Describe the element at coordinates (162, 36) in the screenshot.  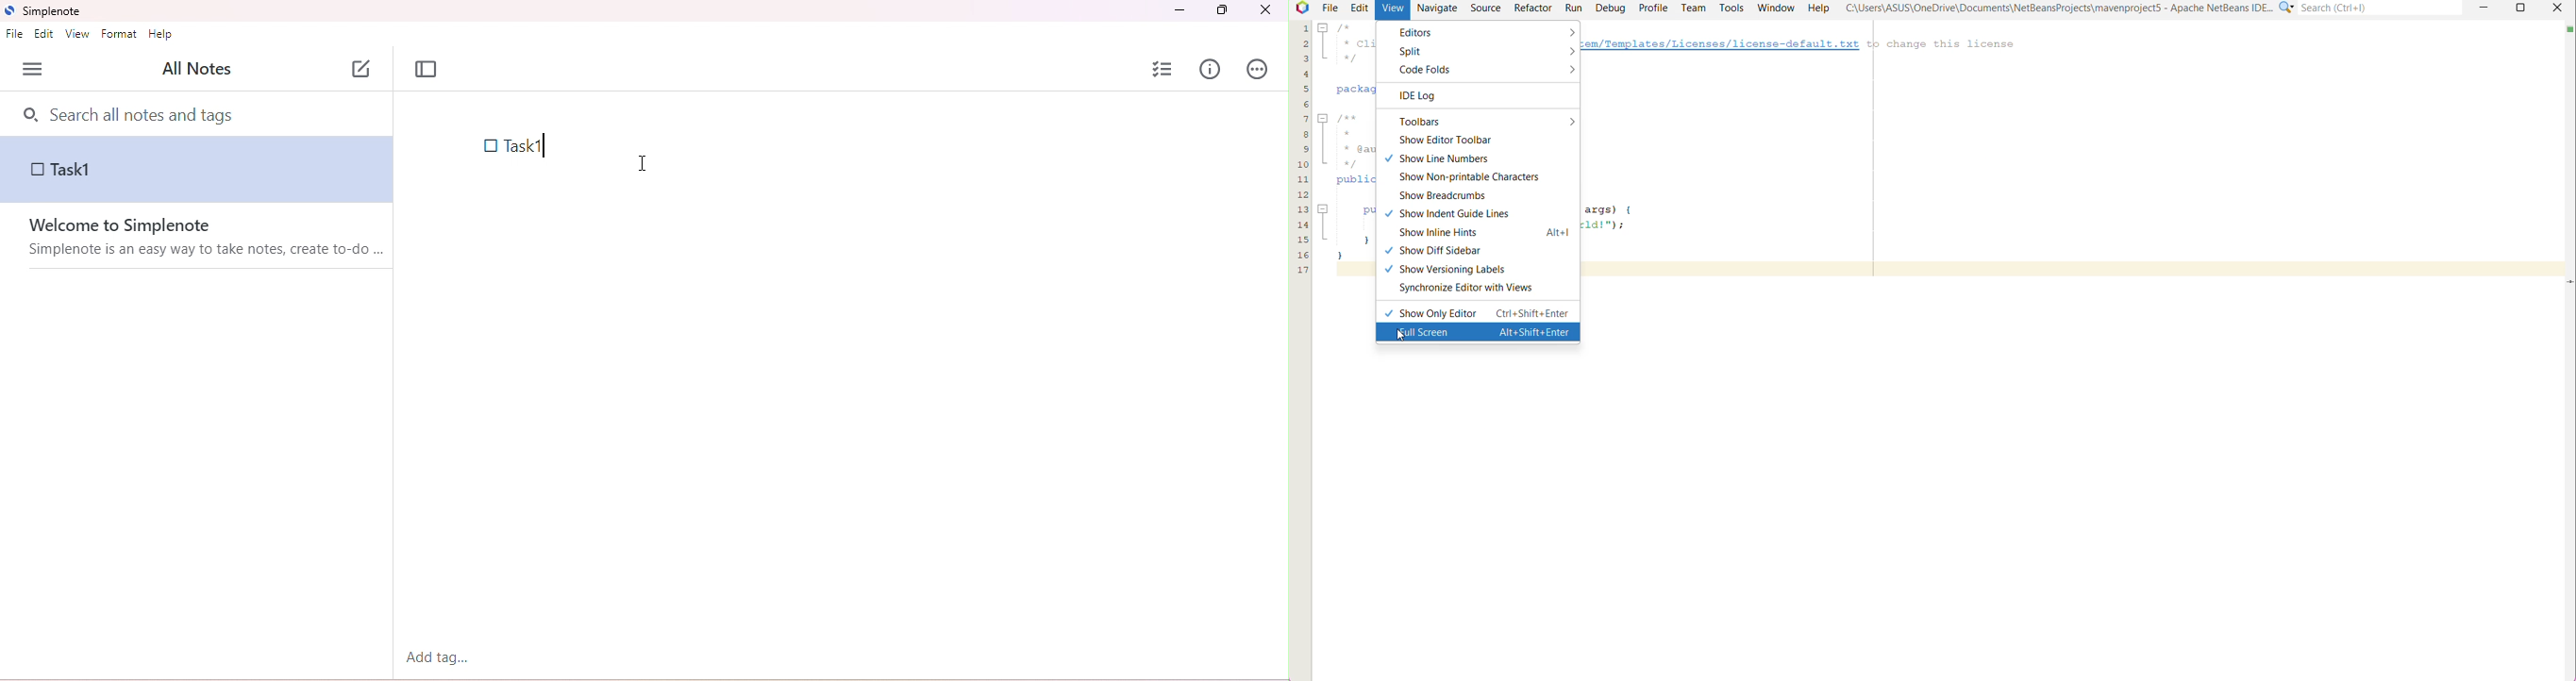
I see `help` at that location.